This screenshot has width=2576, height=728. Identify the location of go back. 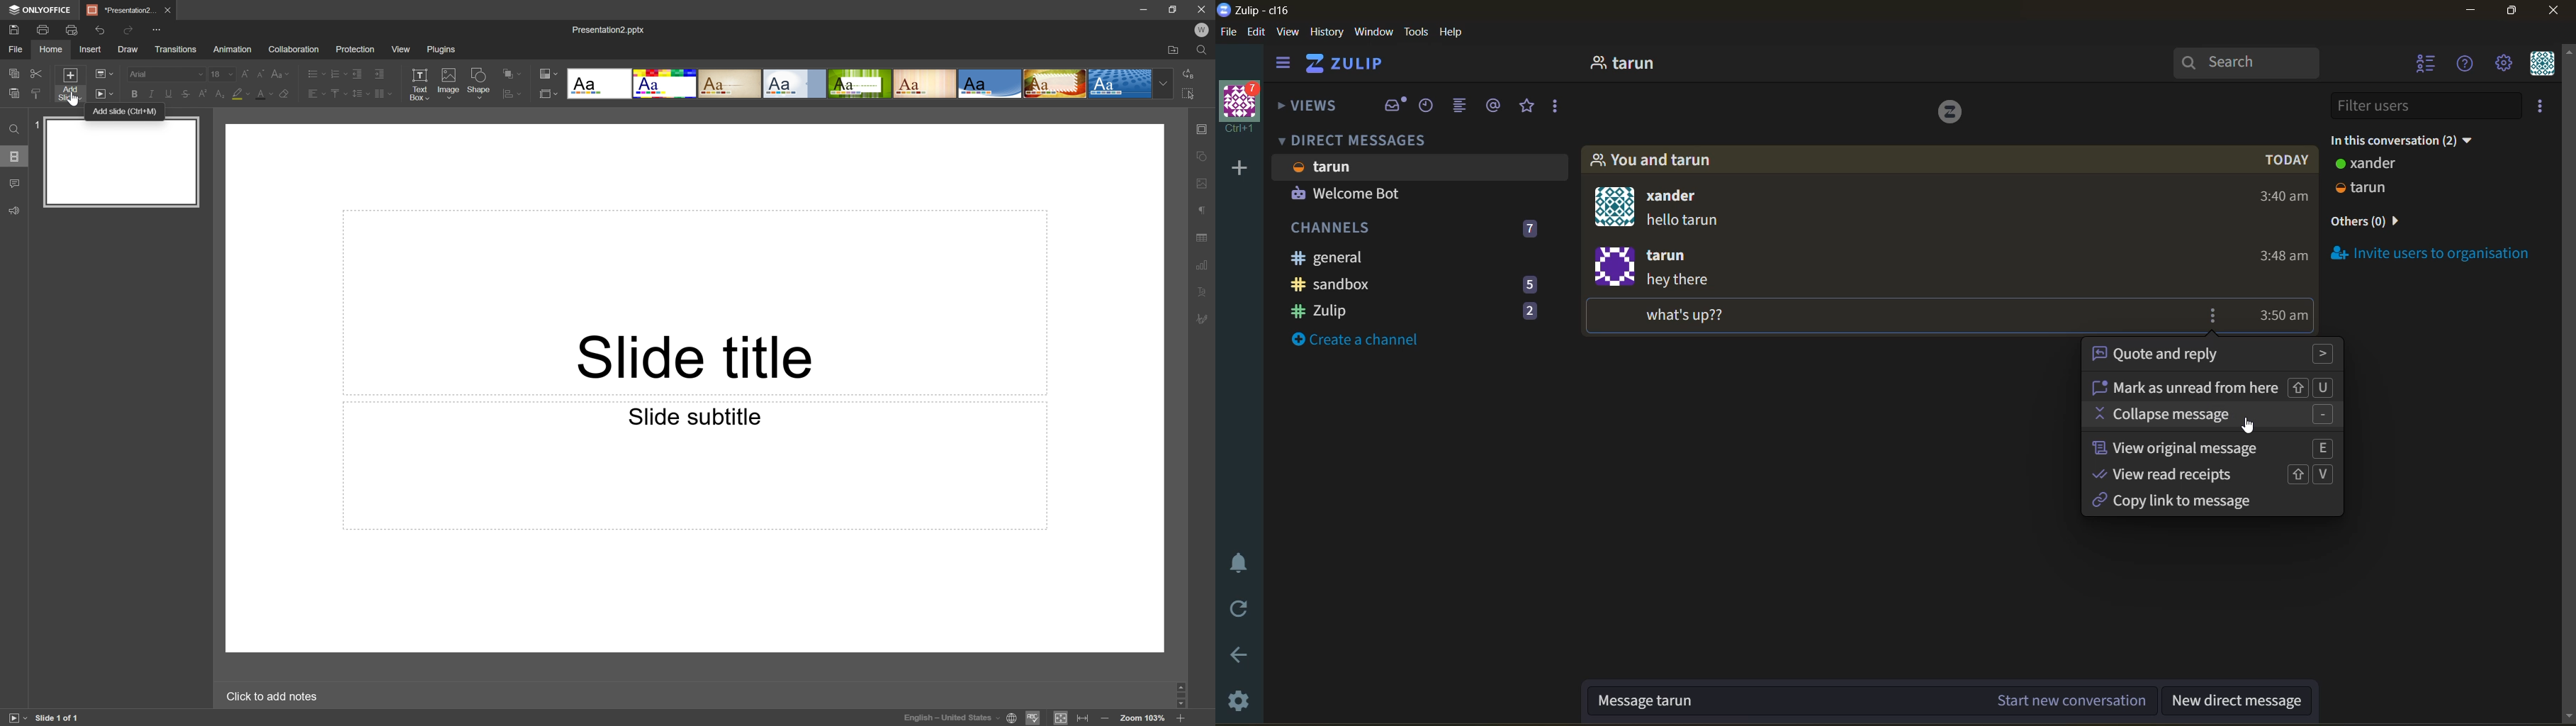
(1234, 657).